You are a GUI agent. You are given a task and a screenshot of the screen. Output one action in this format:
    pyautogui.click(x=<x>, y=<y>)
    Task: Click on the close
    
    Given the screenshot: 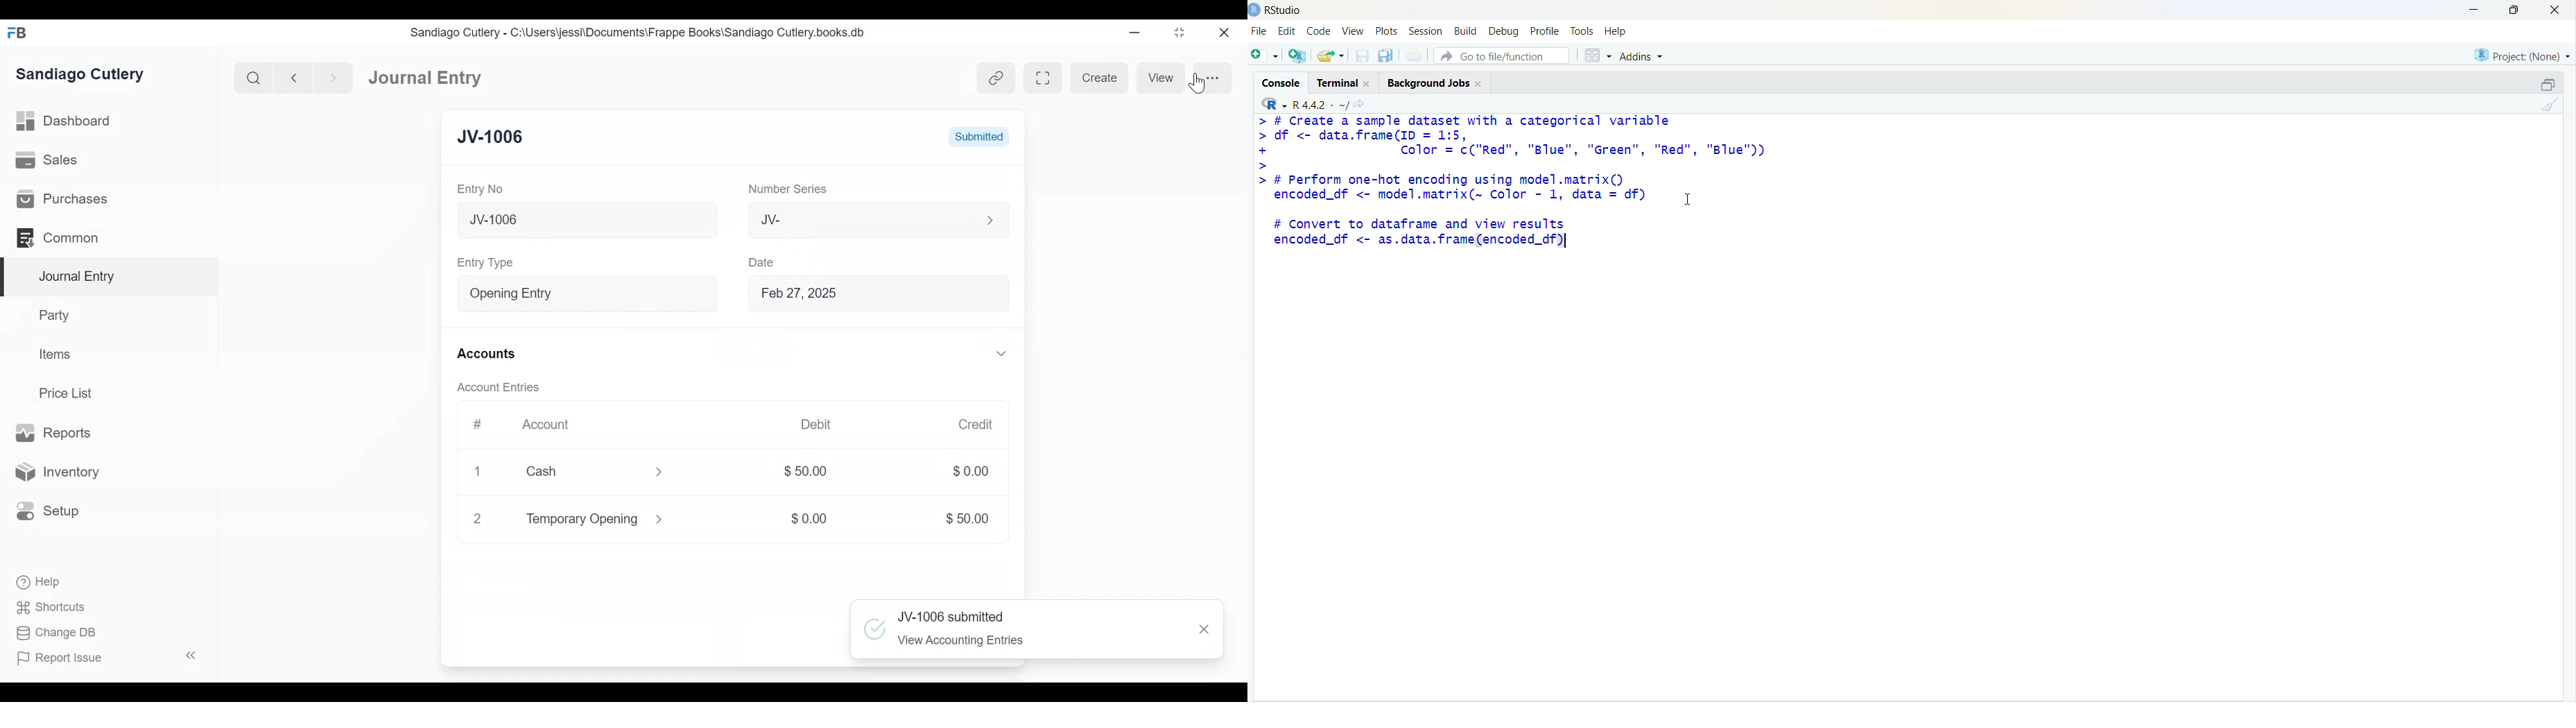 What is the action you would take?
    pyautogui.click(x=1480, y=84)
    